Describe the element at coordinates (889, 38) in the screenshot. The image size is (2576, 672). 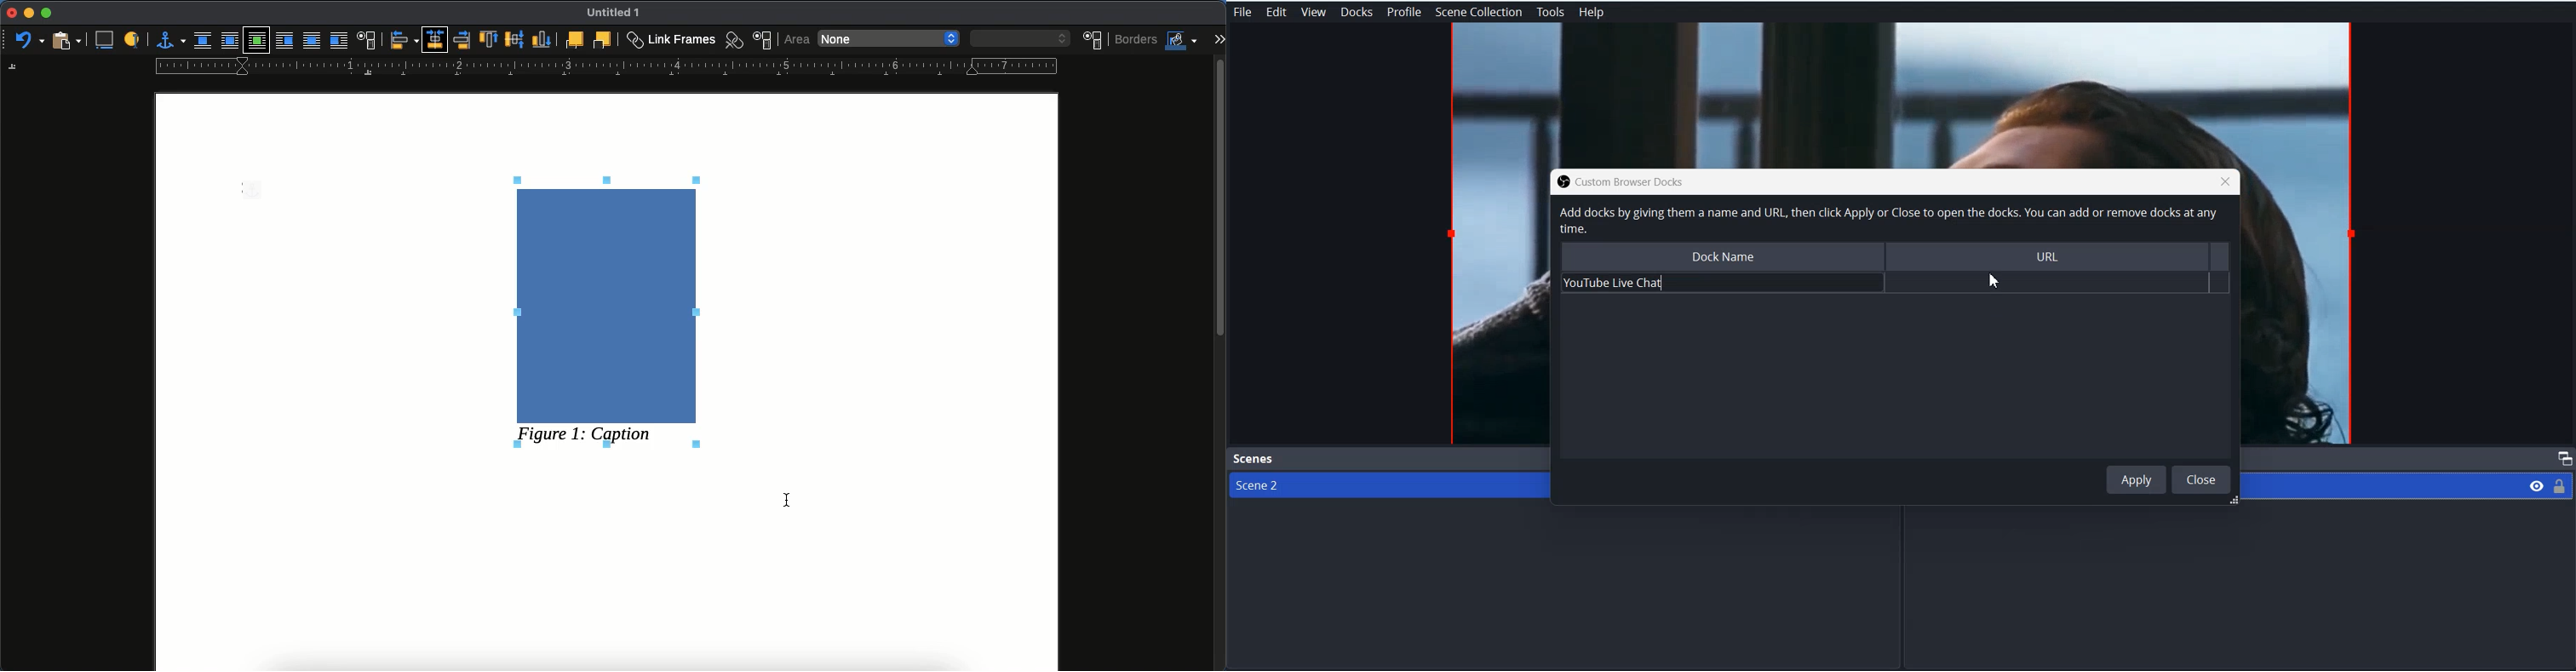
I see `none` at that location.